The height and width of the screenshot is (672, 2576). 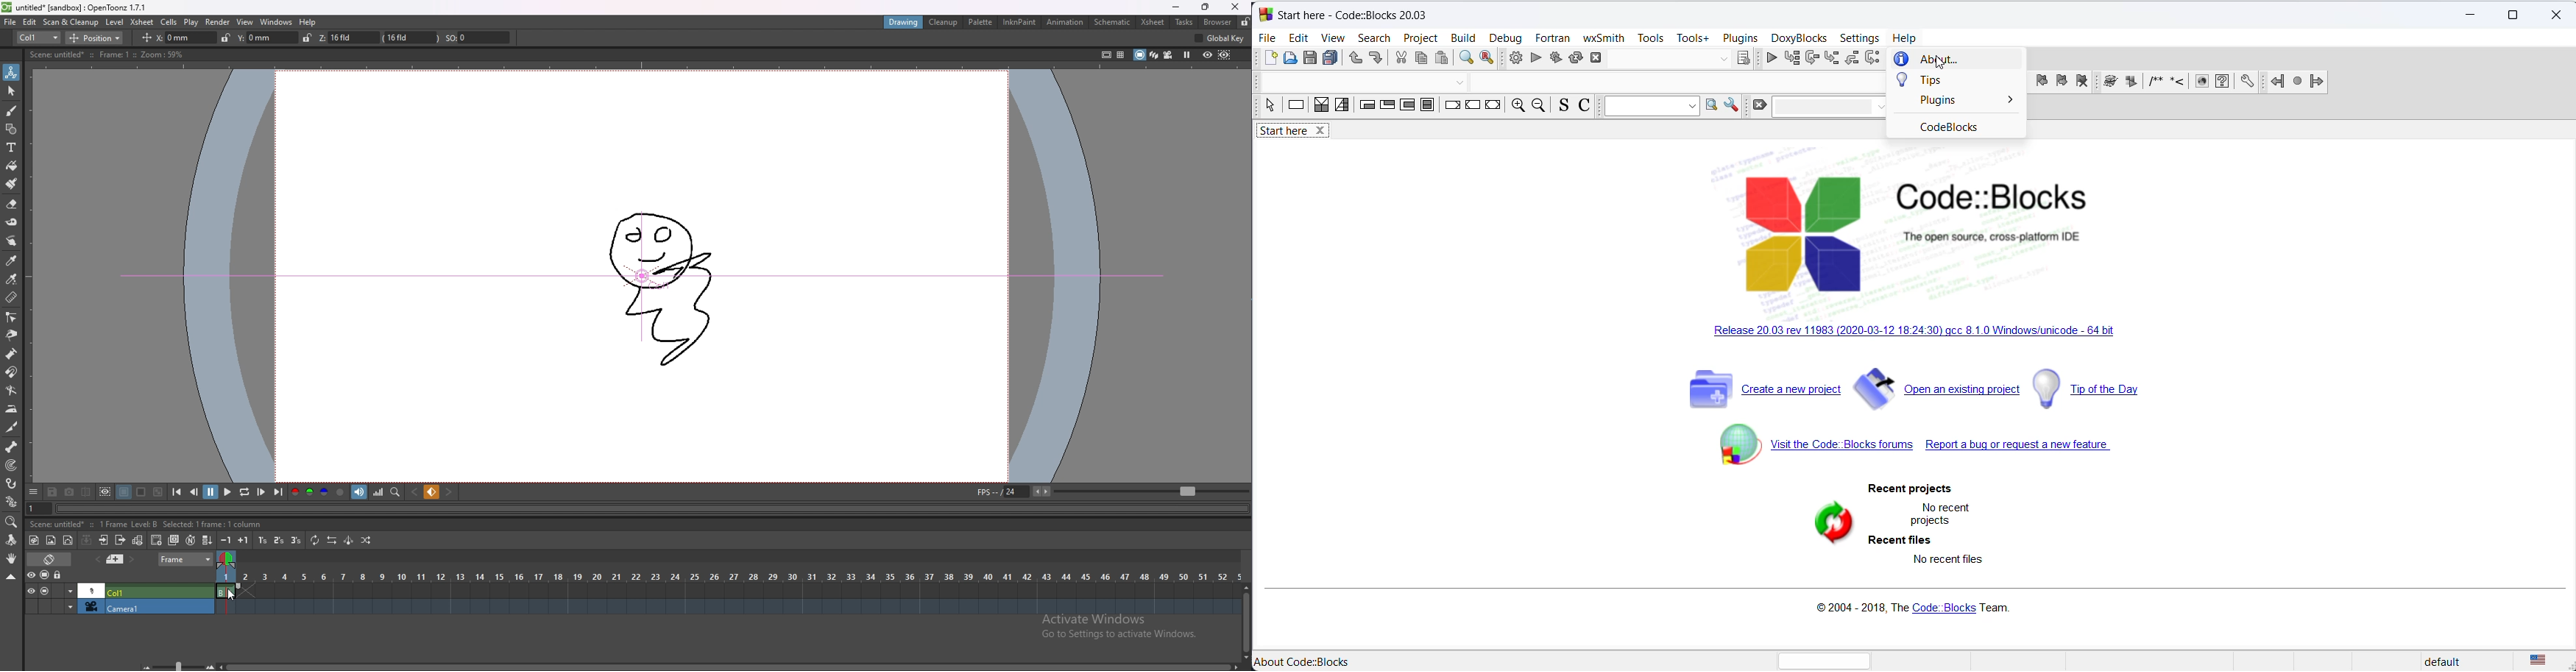 What do you see at coordinates (114, 22) in the screenshot?
I see `level` at bounding box center [114, 22].